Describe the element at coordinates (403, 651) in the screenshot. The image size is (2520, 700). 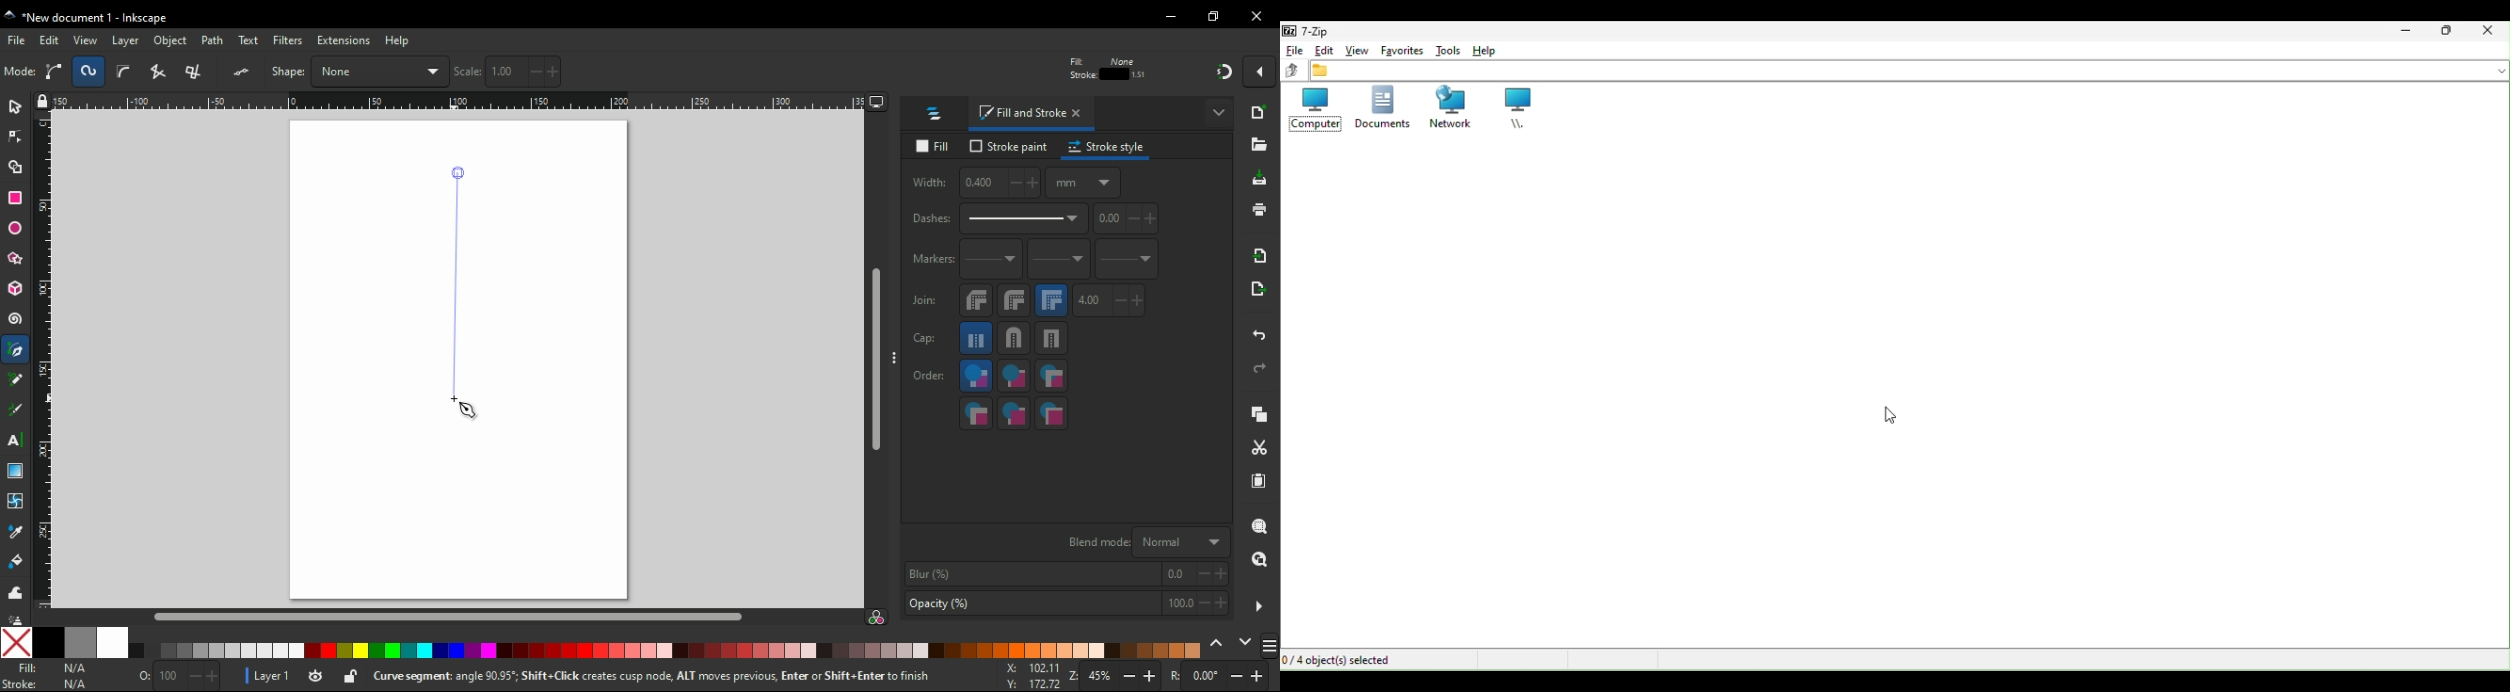
I see `color tone pallete` at that location.